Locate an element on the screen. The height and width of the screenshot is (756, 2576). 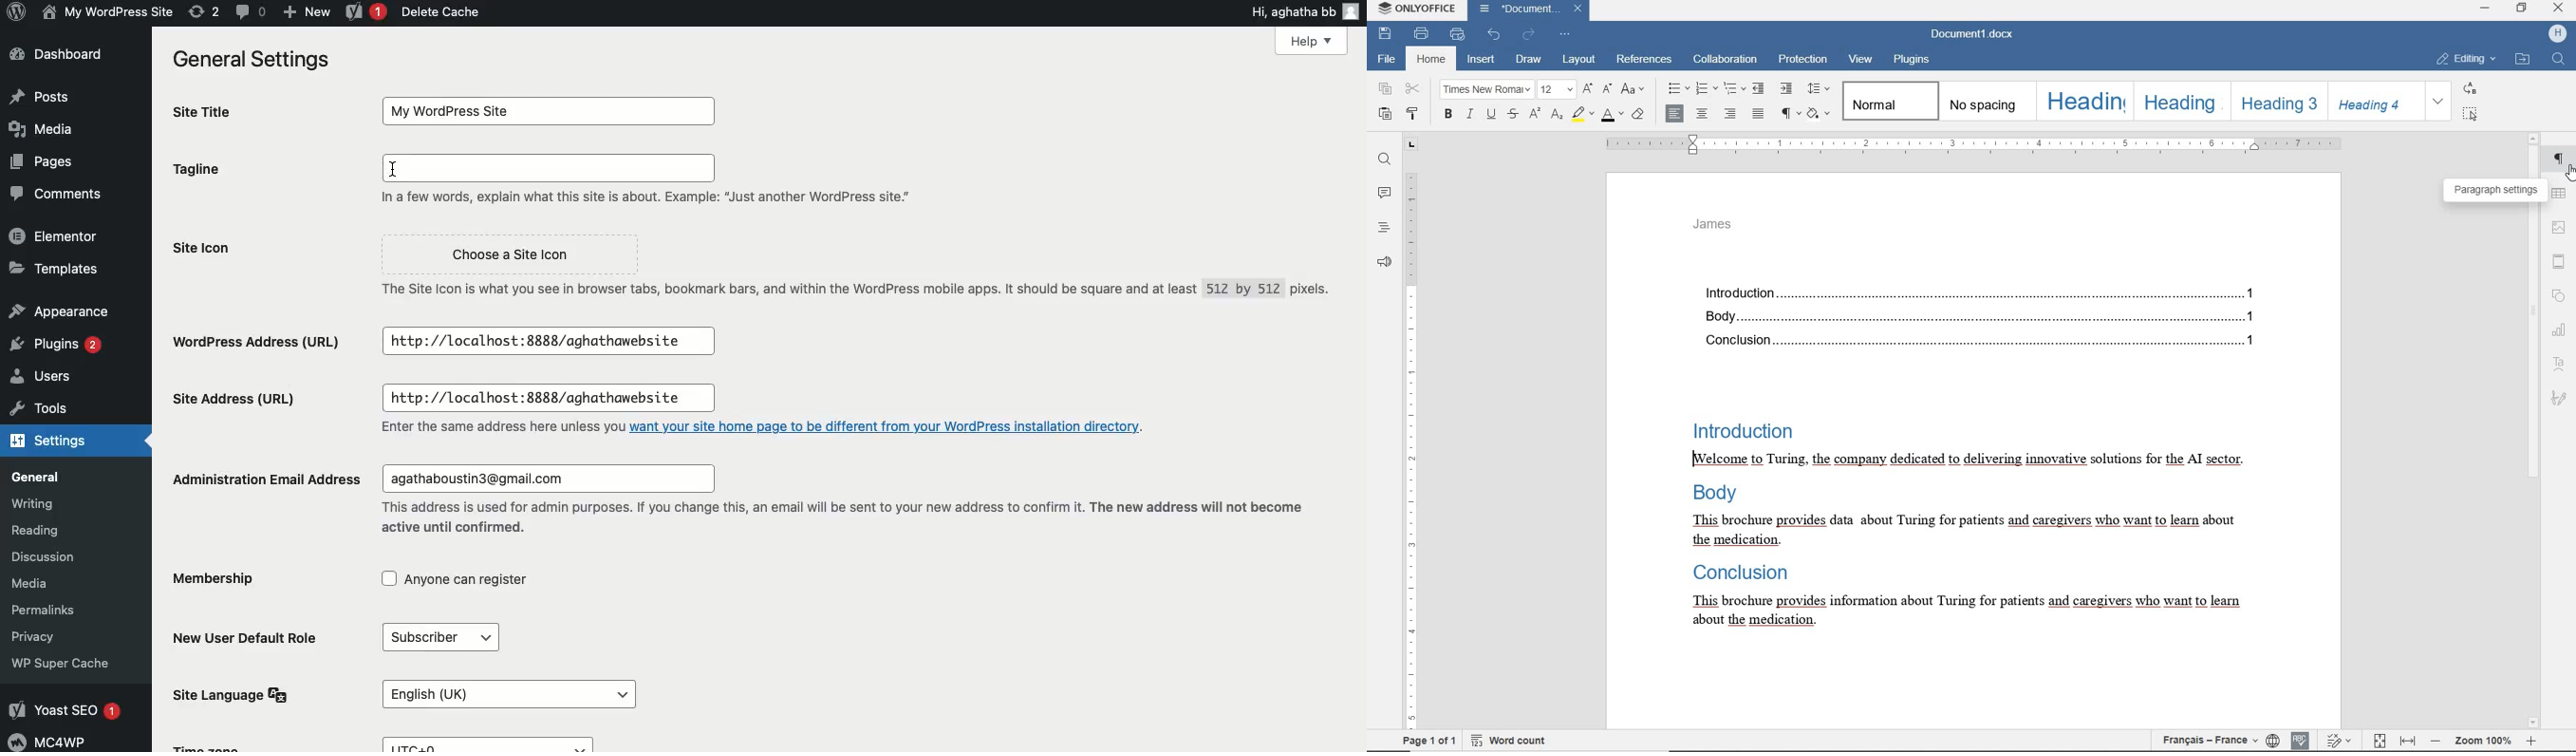
Delete cache is located at coordinates (441, 11).